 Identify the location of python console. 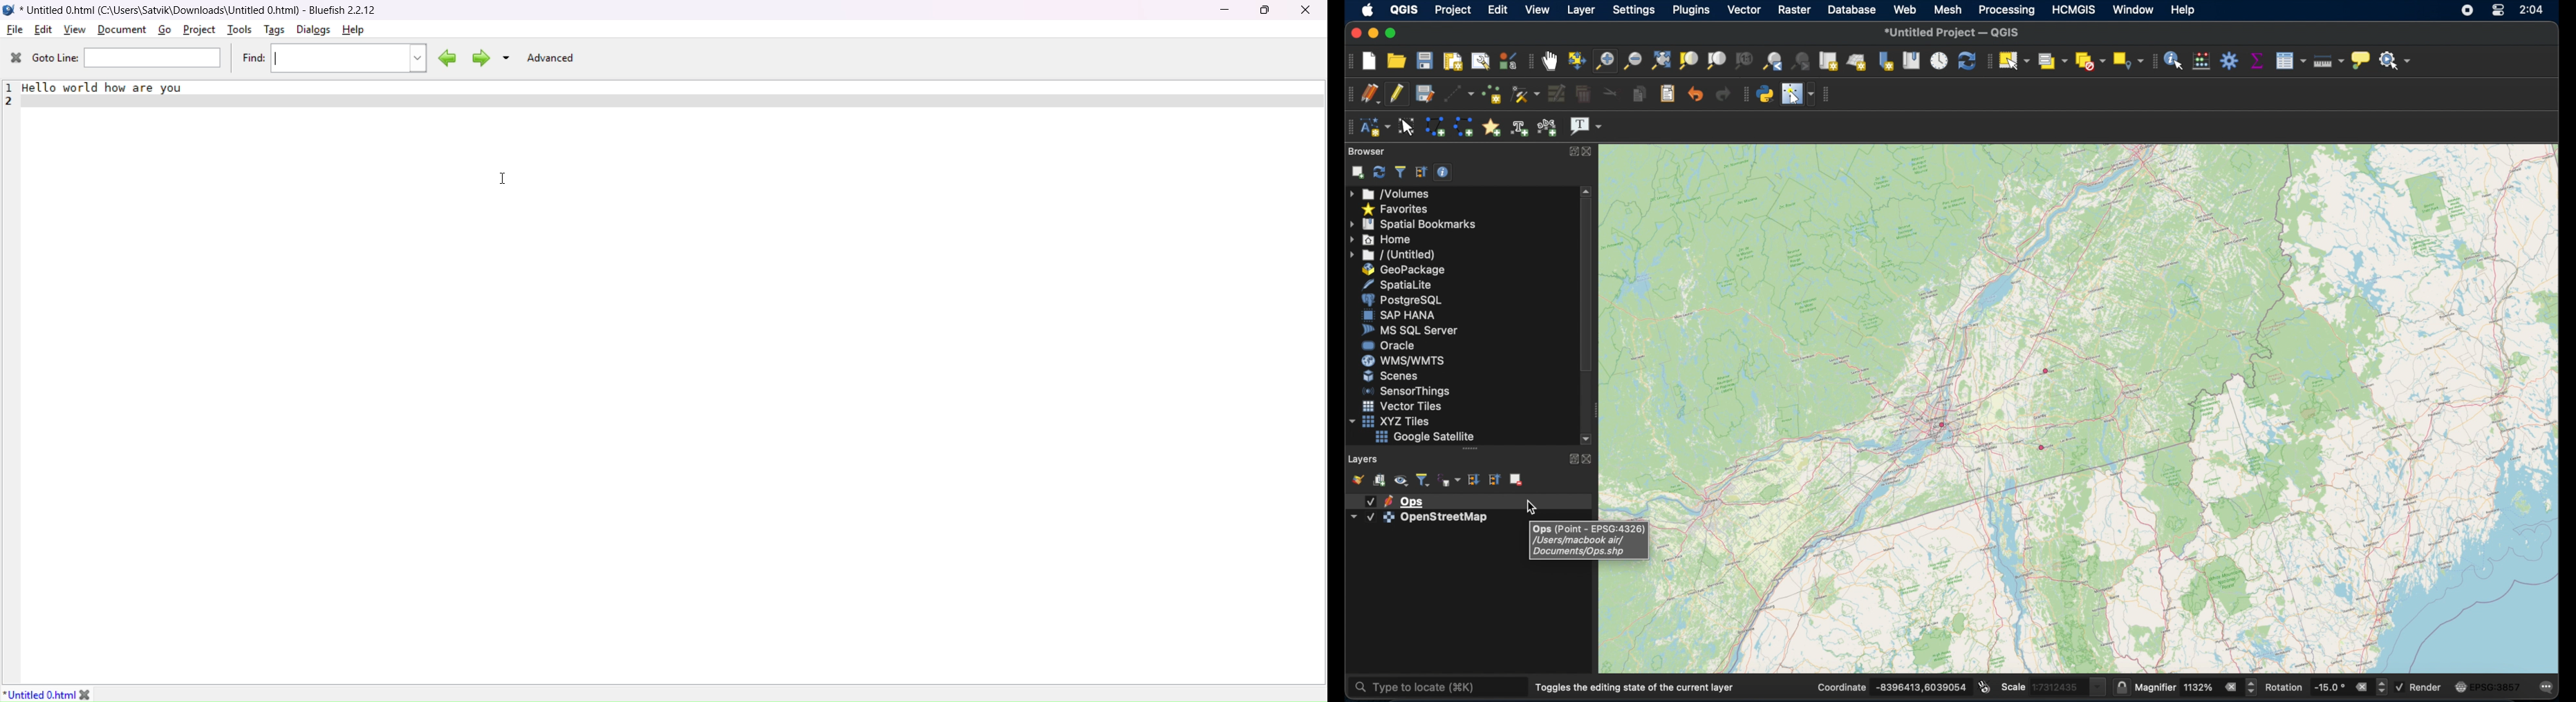
(1764, 94).